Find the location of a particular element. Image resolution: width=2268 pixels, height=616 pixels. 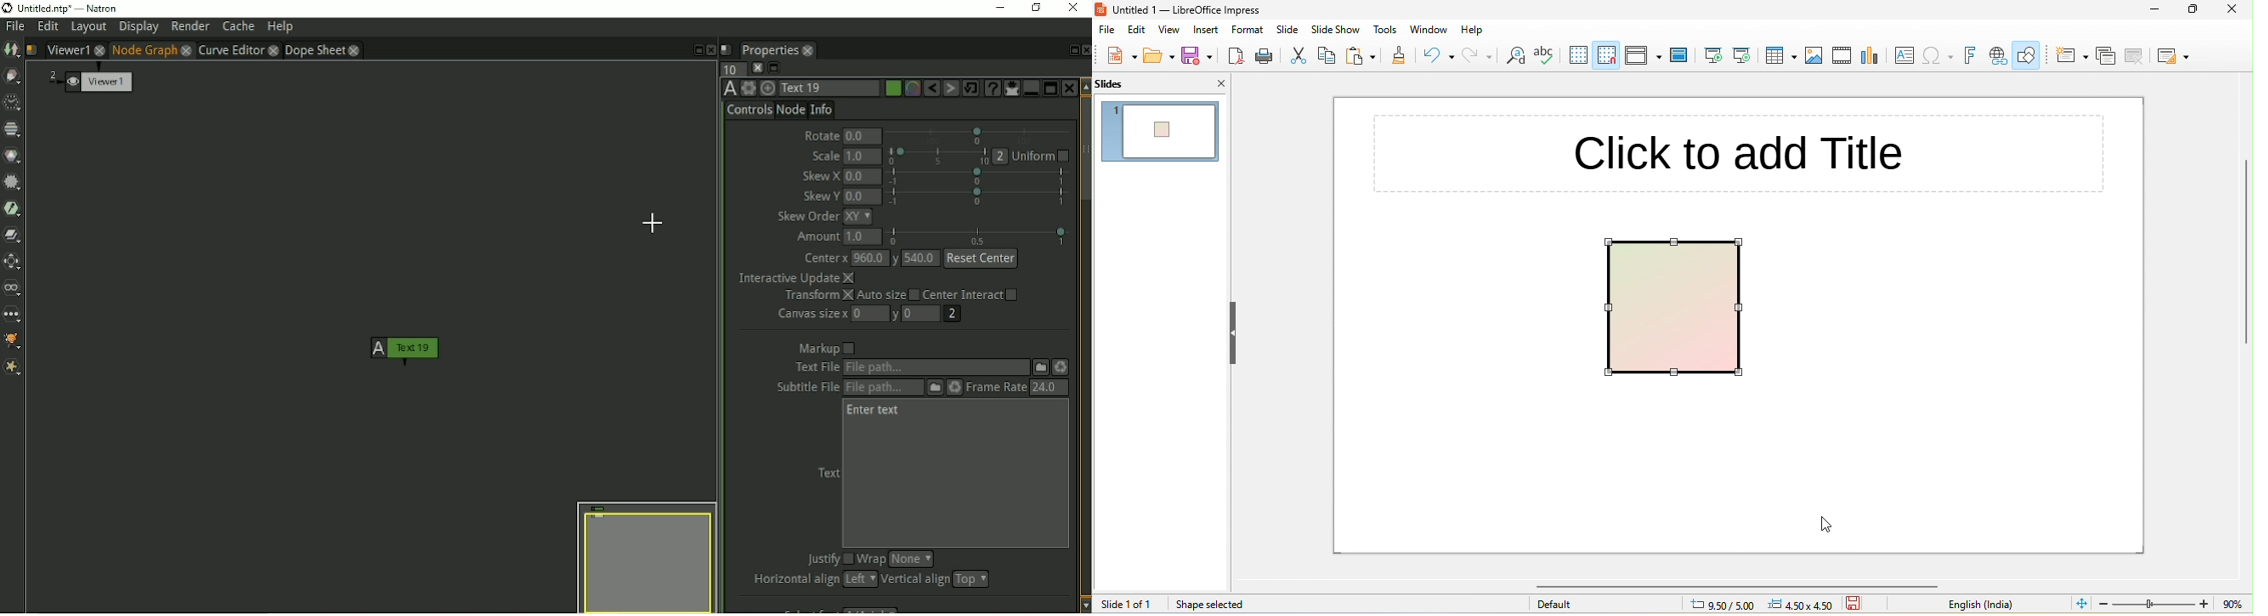

shape selected is located at coordinates (1214, 605).